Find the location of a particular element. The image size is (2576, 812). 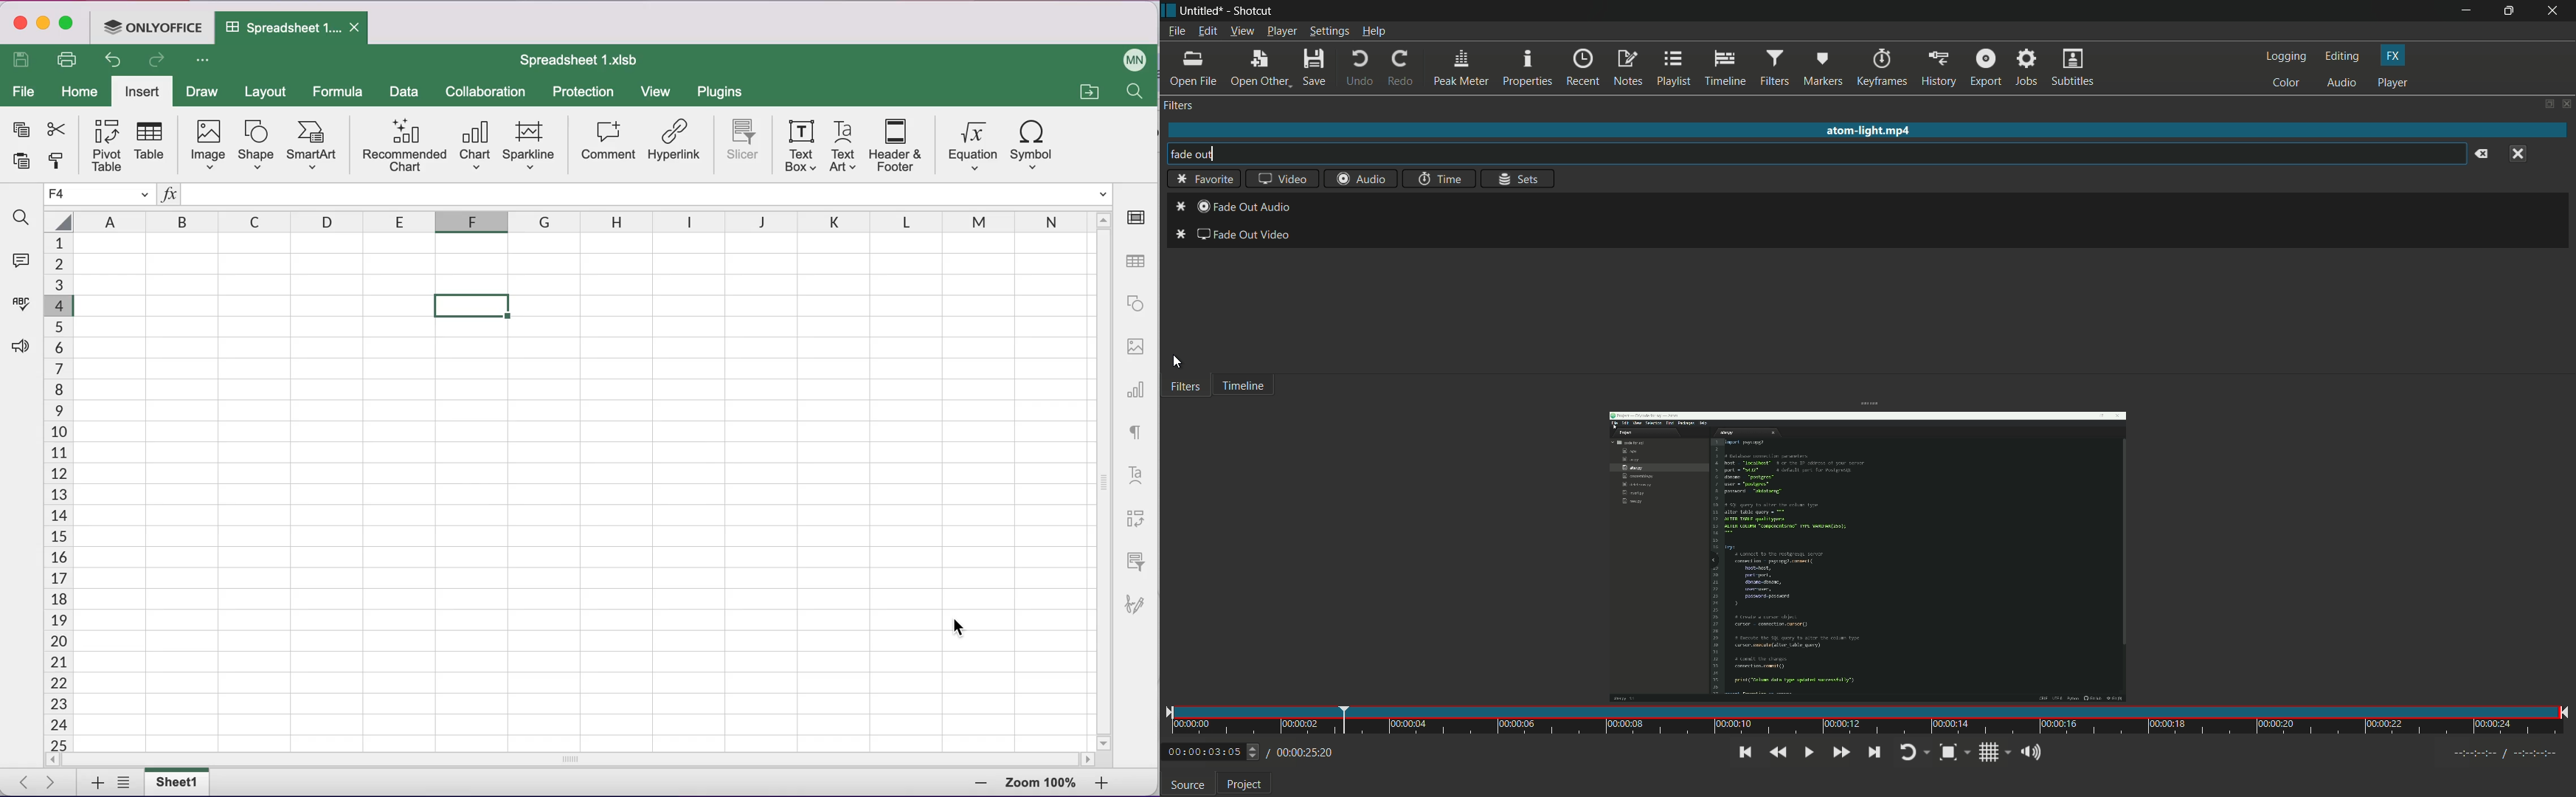

save is located at coordinates (1315, 68).